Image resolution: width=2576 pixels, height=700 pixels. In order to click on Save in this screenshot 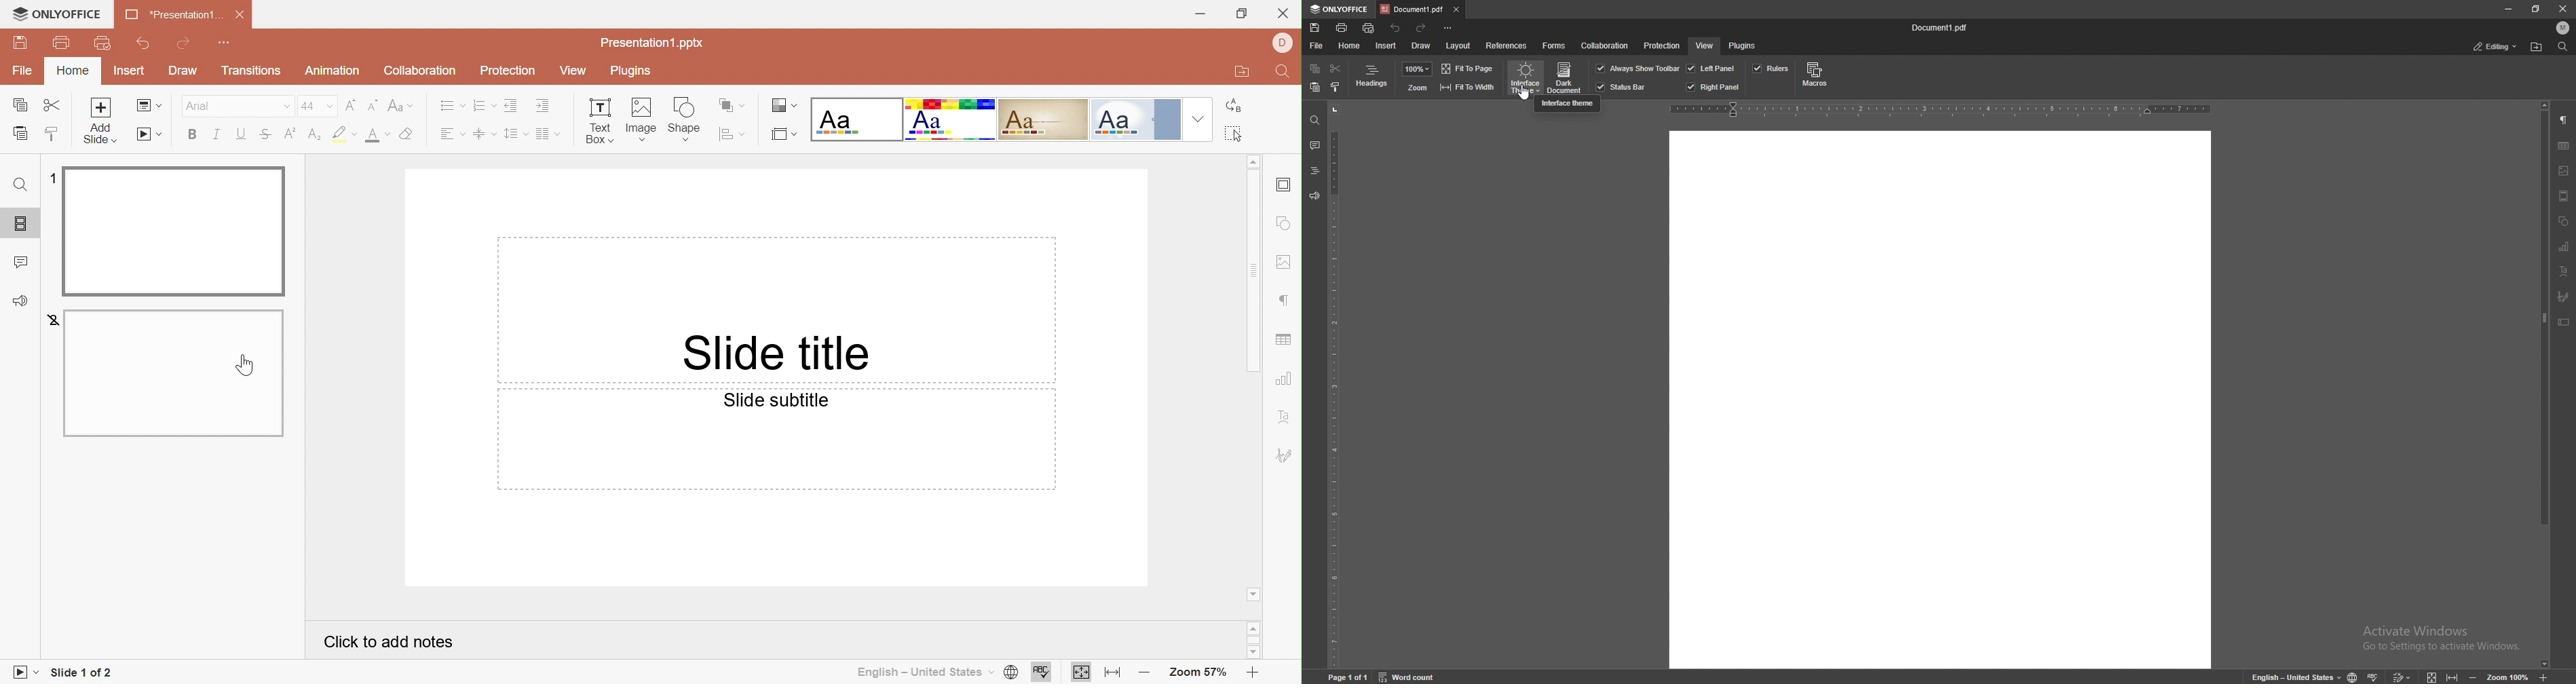, I will do `click(20, 41)`.